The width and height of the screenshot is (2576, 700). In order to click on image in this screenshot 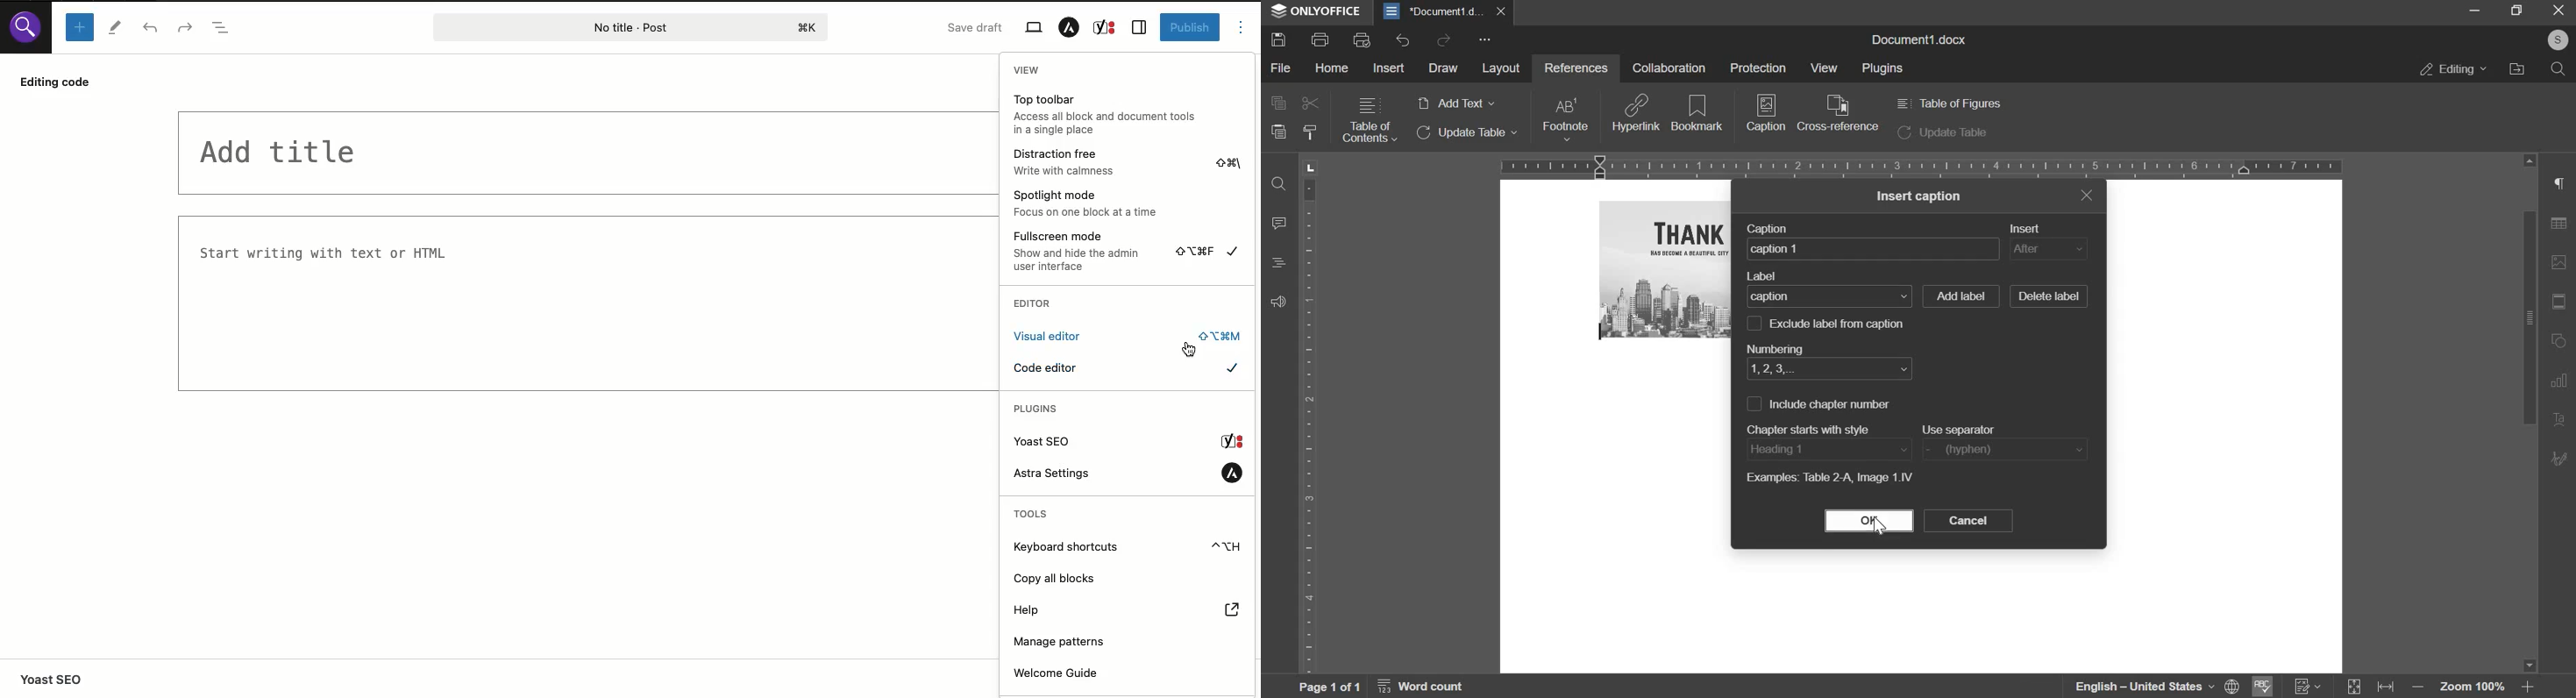, I will do `click(2562, 262)`.